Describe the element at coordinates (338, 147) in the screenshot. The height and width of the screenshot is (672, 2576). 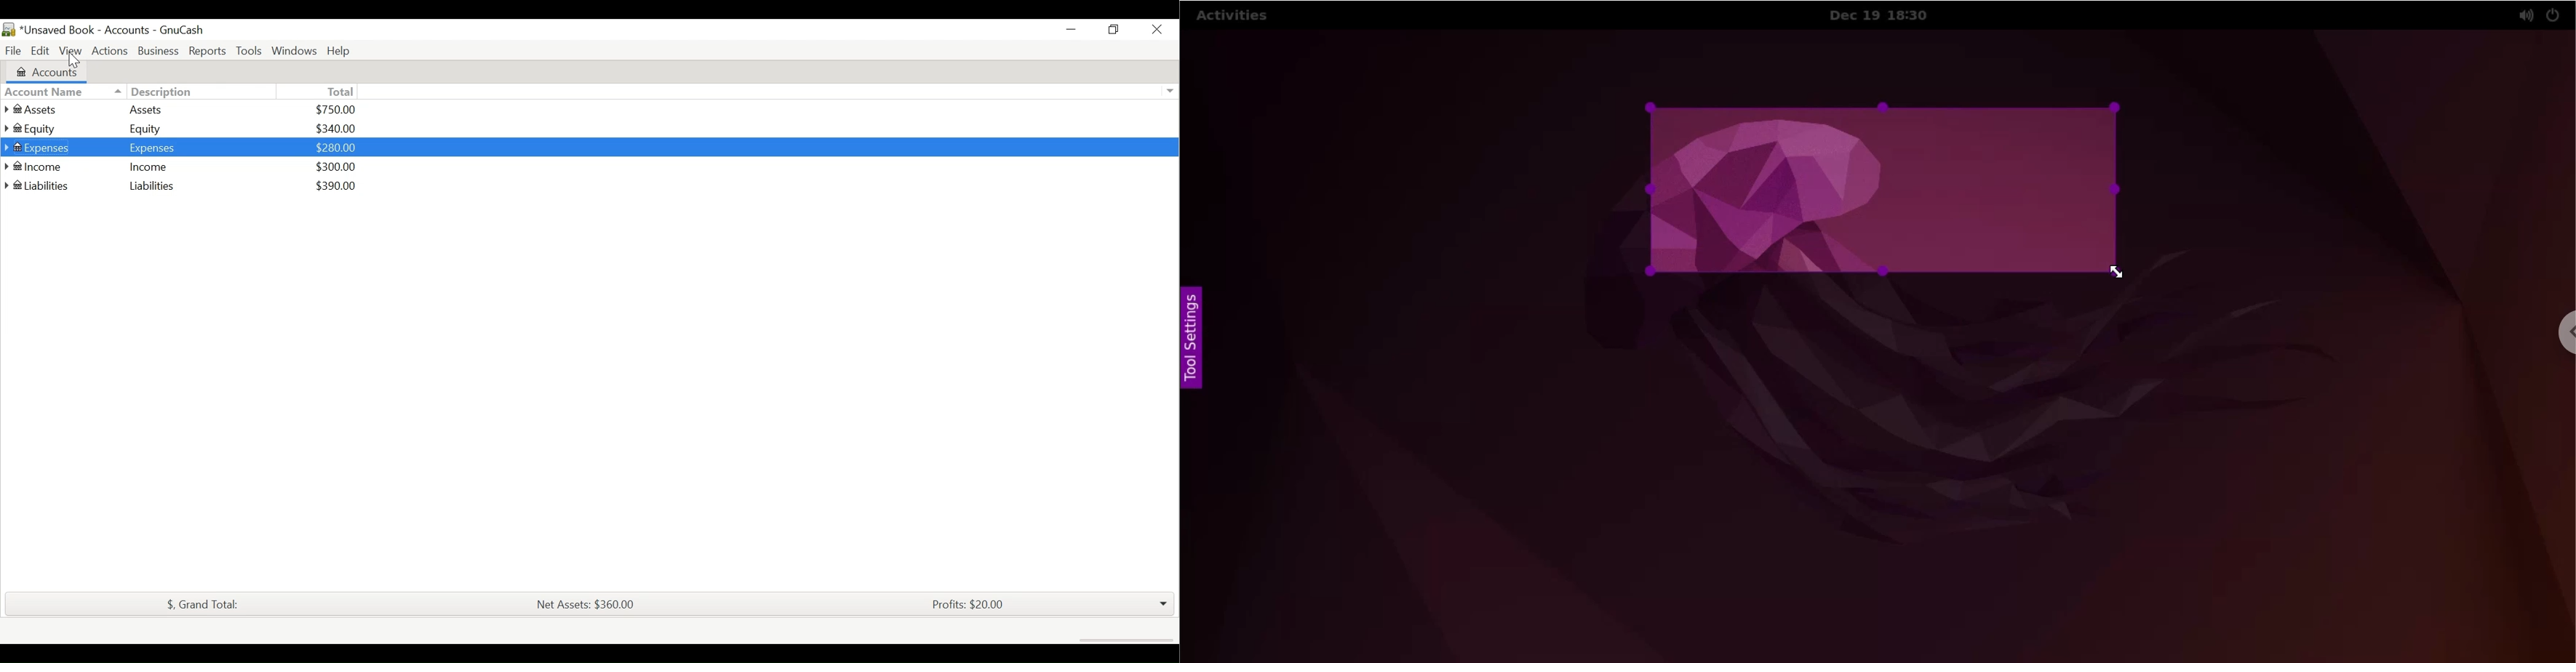
I see `$280.00` at that location.